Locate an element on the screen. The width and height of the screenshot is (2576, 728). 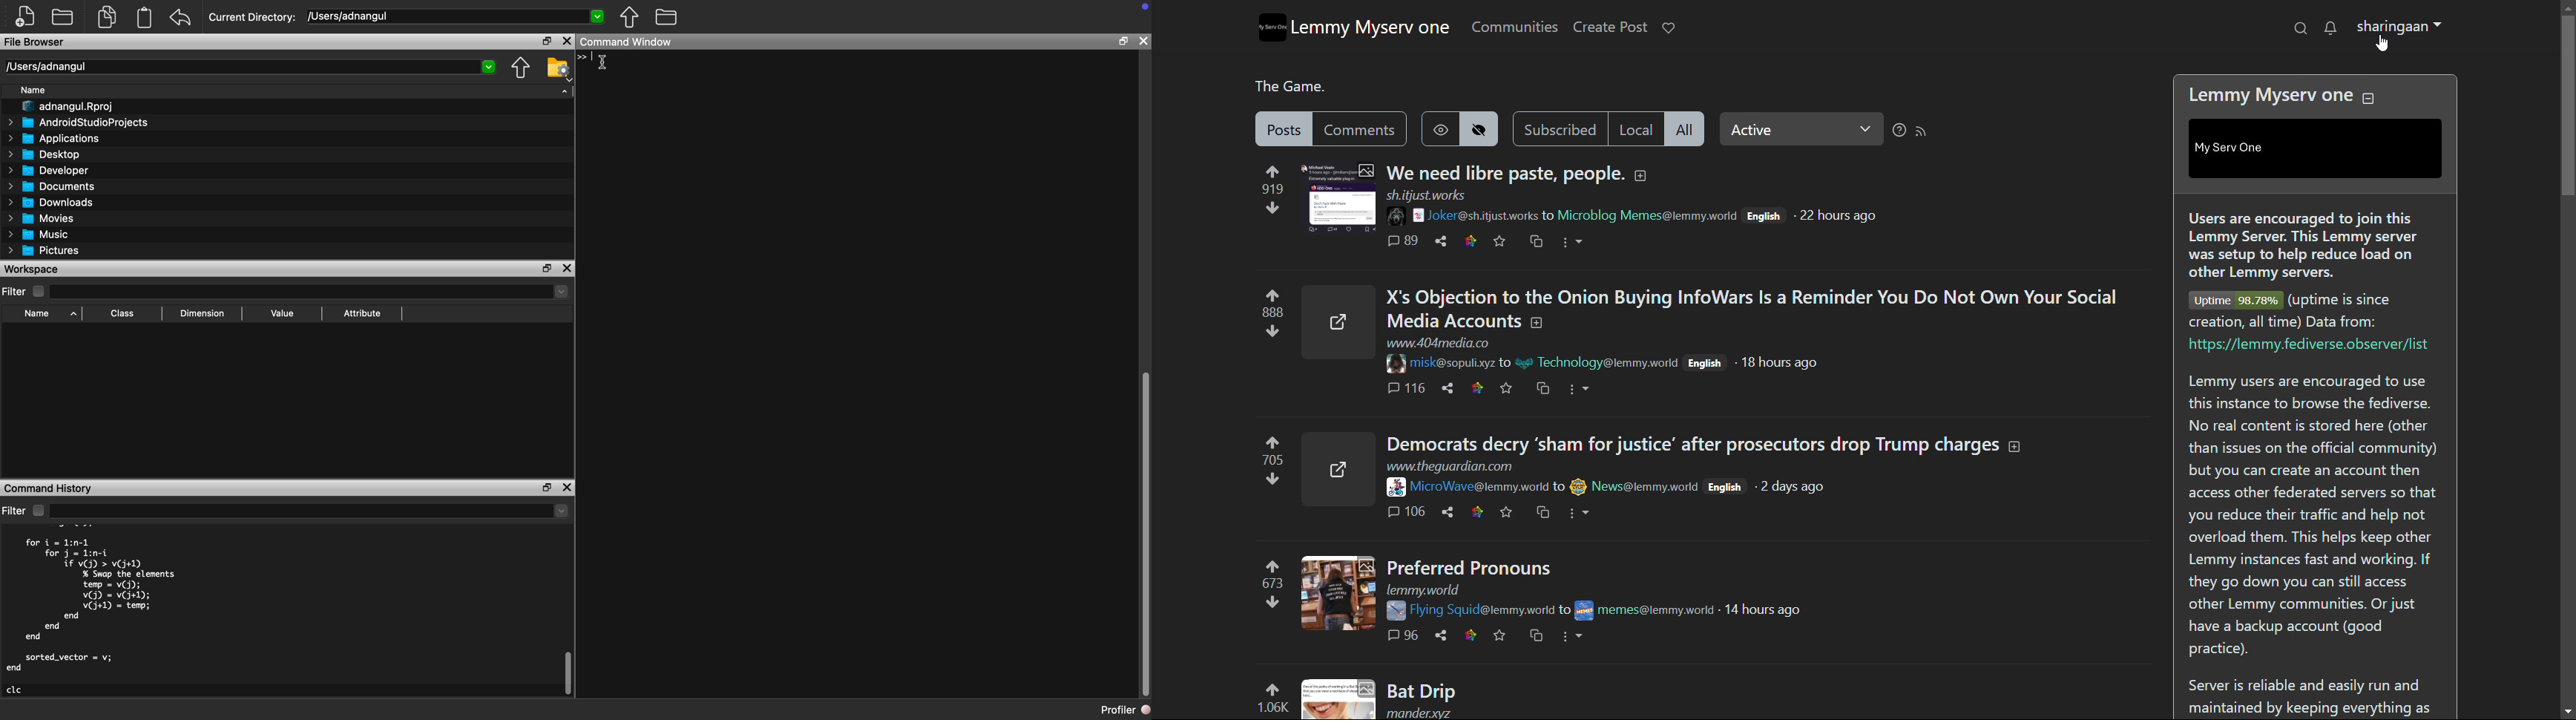
poster username is located at coordinates (1479, 609).